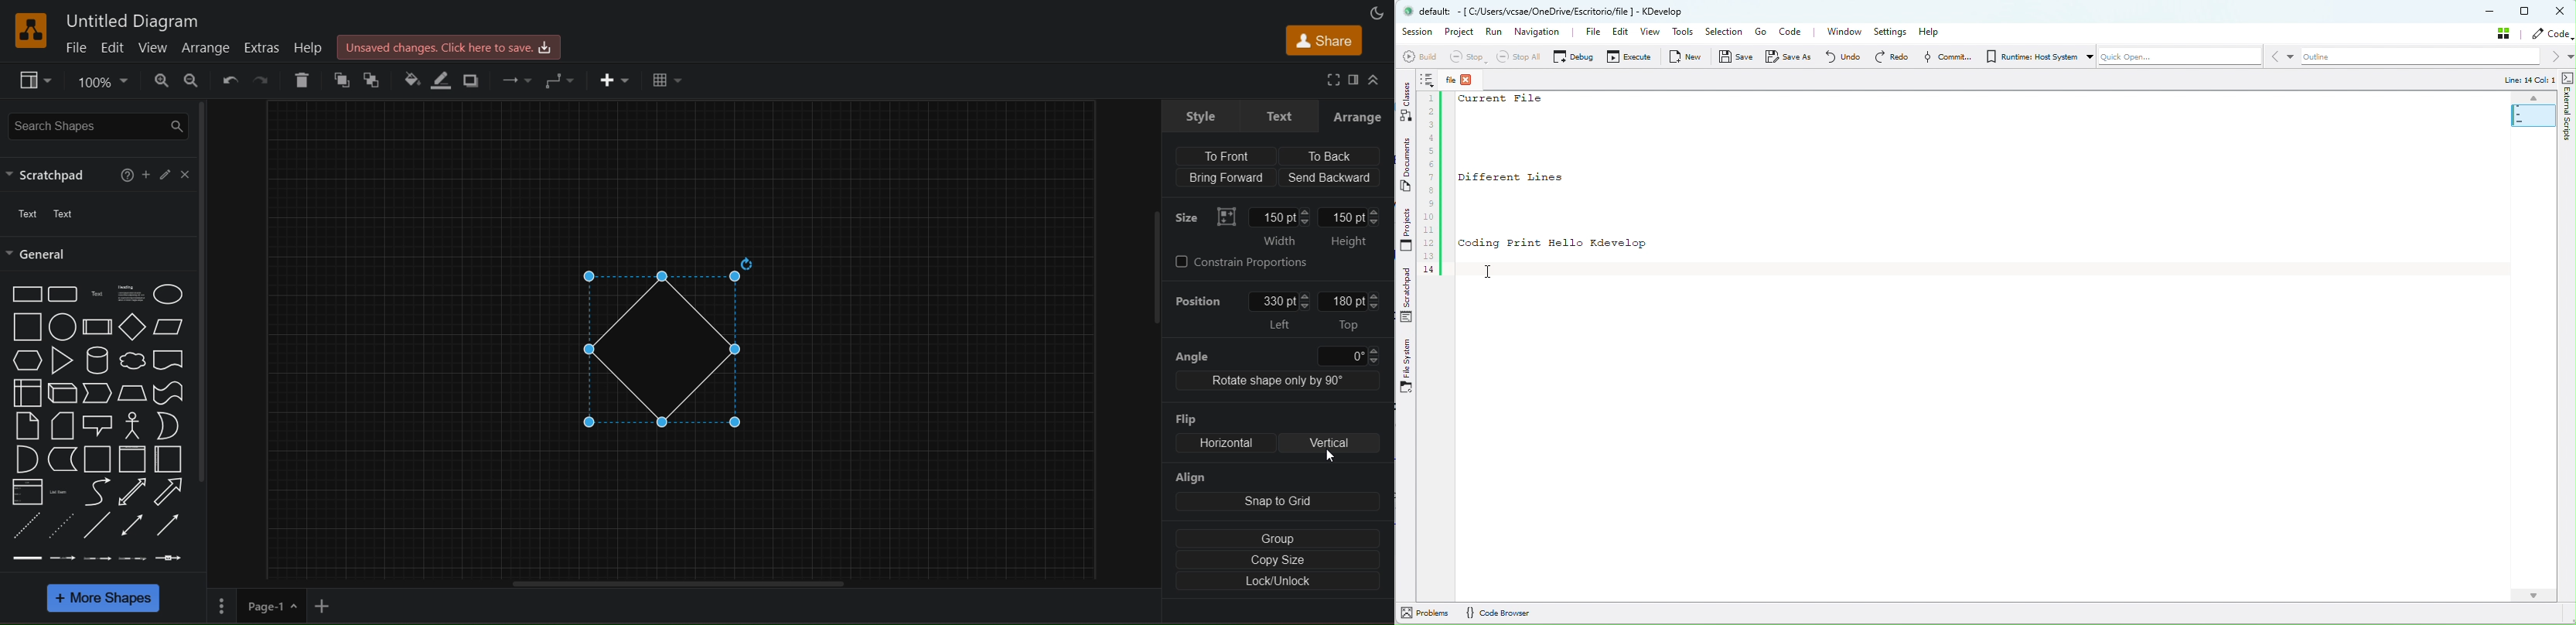 This screenshot has height=644, width=2576. I want to click on redo, so click(260, 81).